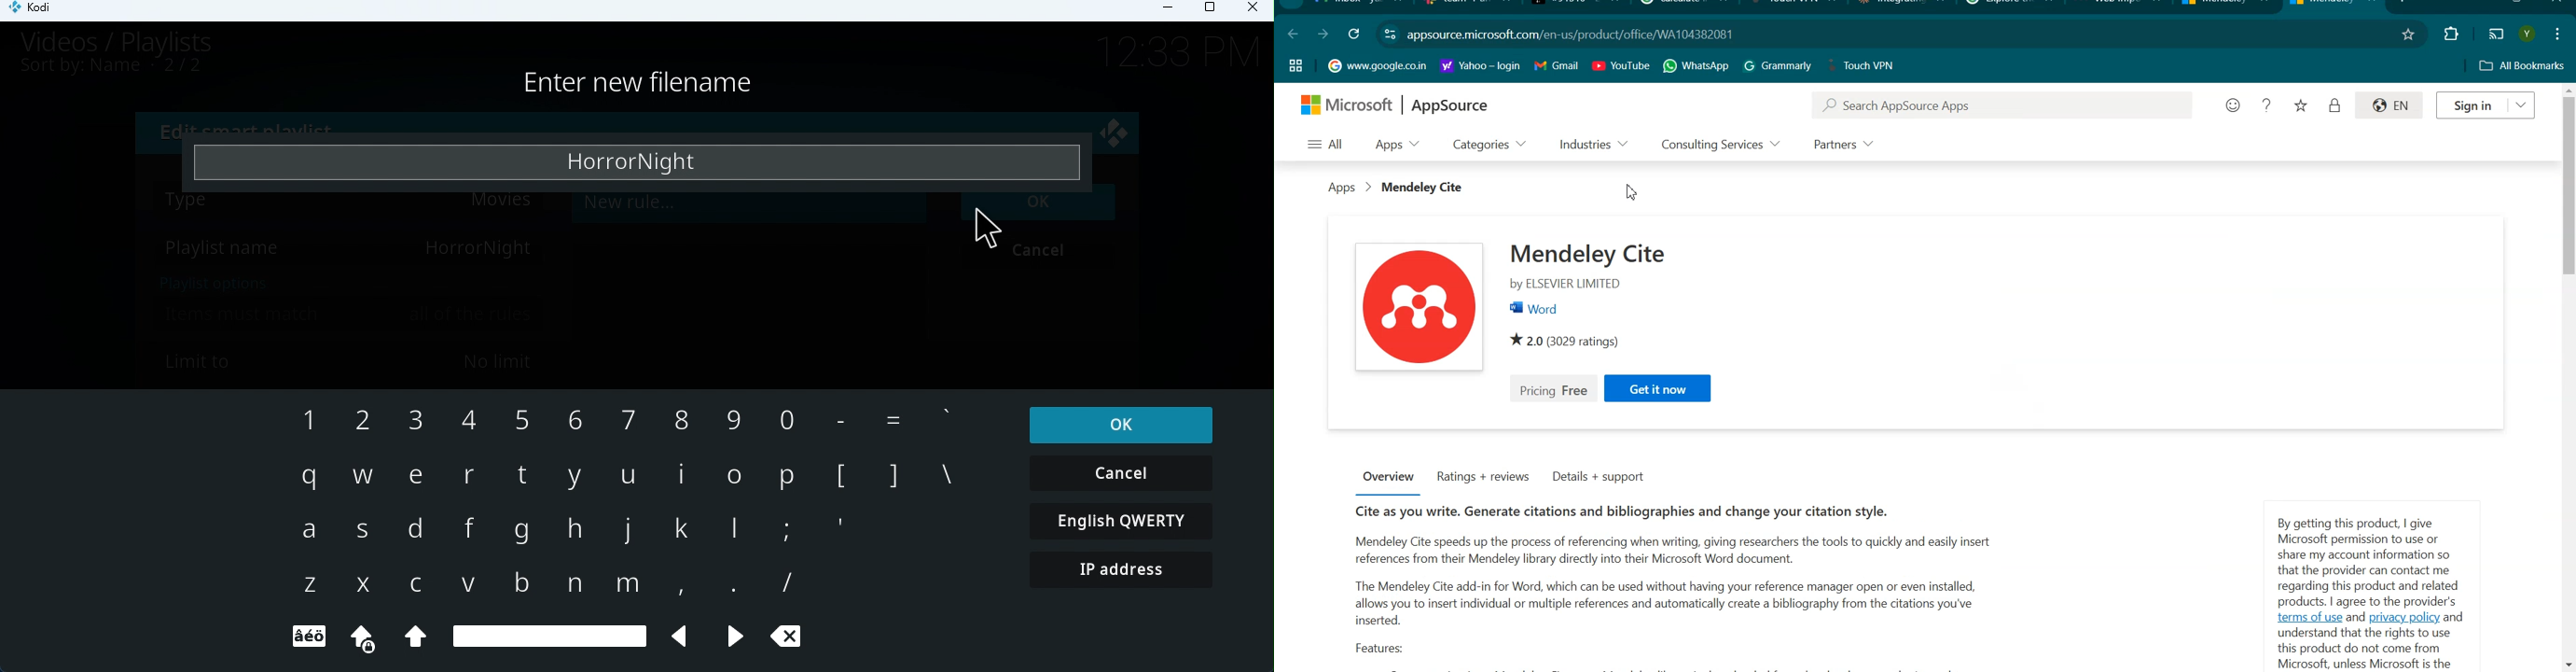  Describe the element at coordinates (1293, 33) in the screenshot. I see `Go back` at that location.